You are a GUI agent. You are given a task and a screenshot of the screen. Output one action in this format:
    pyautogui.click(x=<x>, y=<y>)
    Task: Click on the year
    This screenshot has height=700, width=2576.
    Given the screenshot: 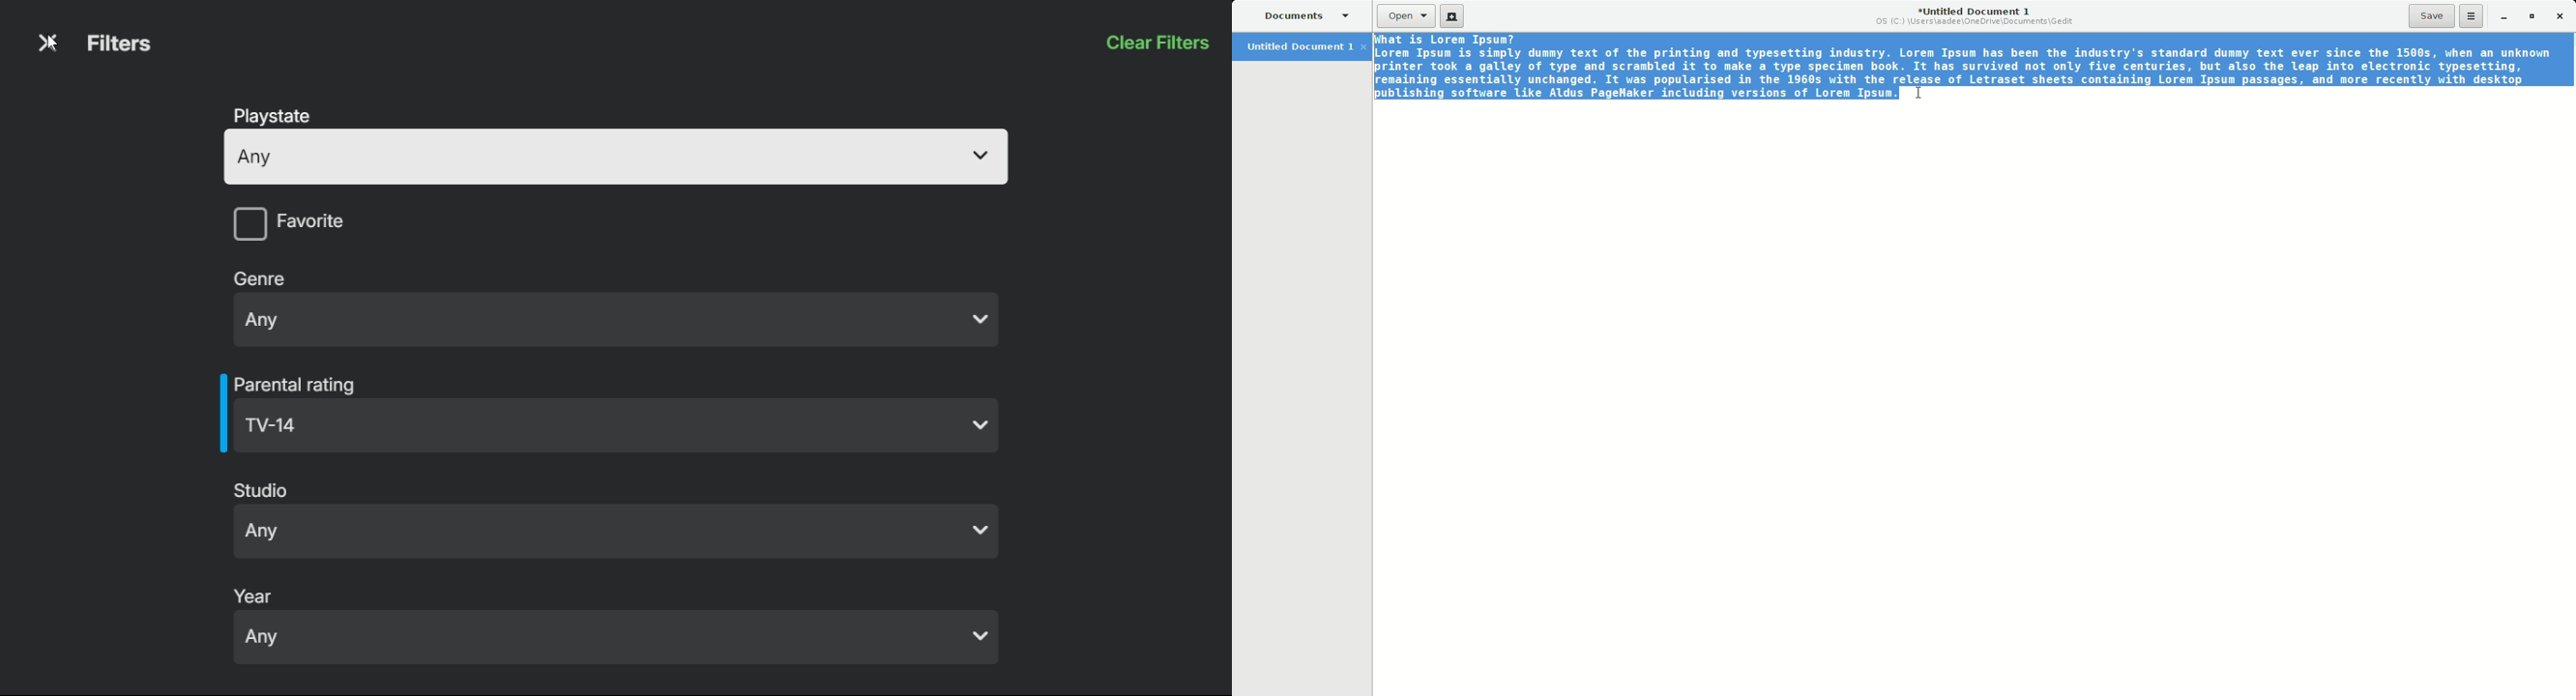 What is the action you would take?
    pyautogui.click(x=257, y=594)
    